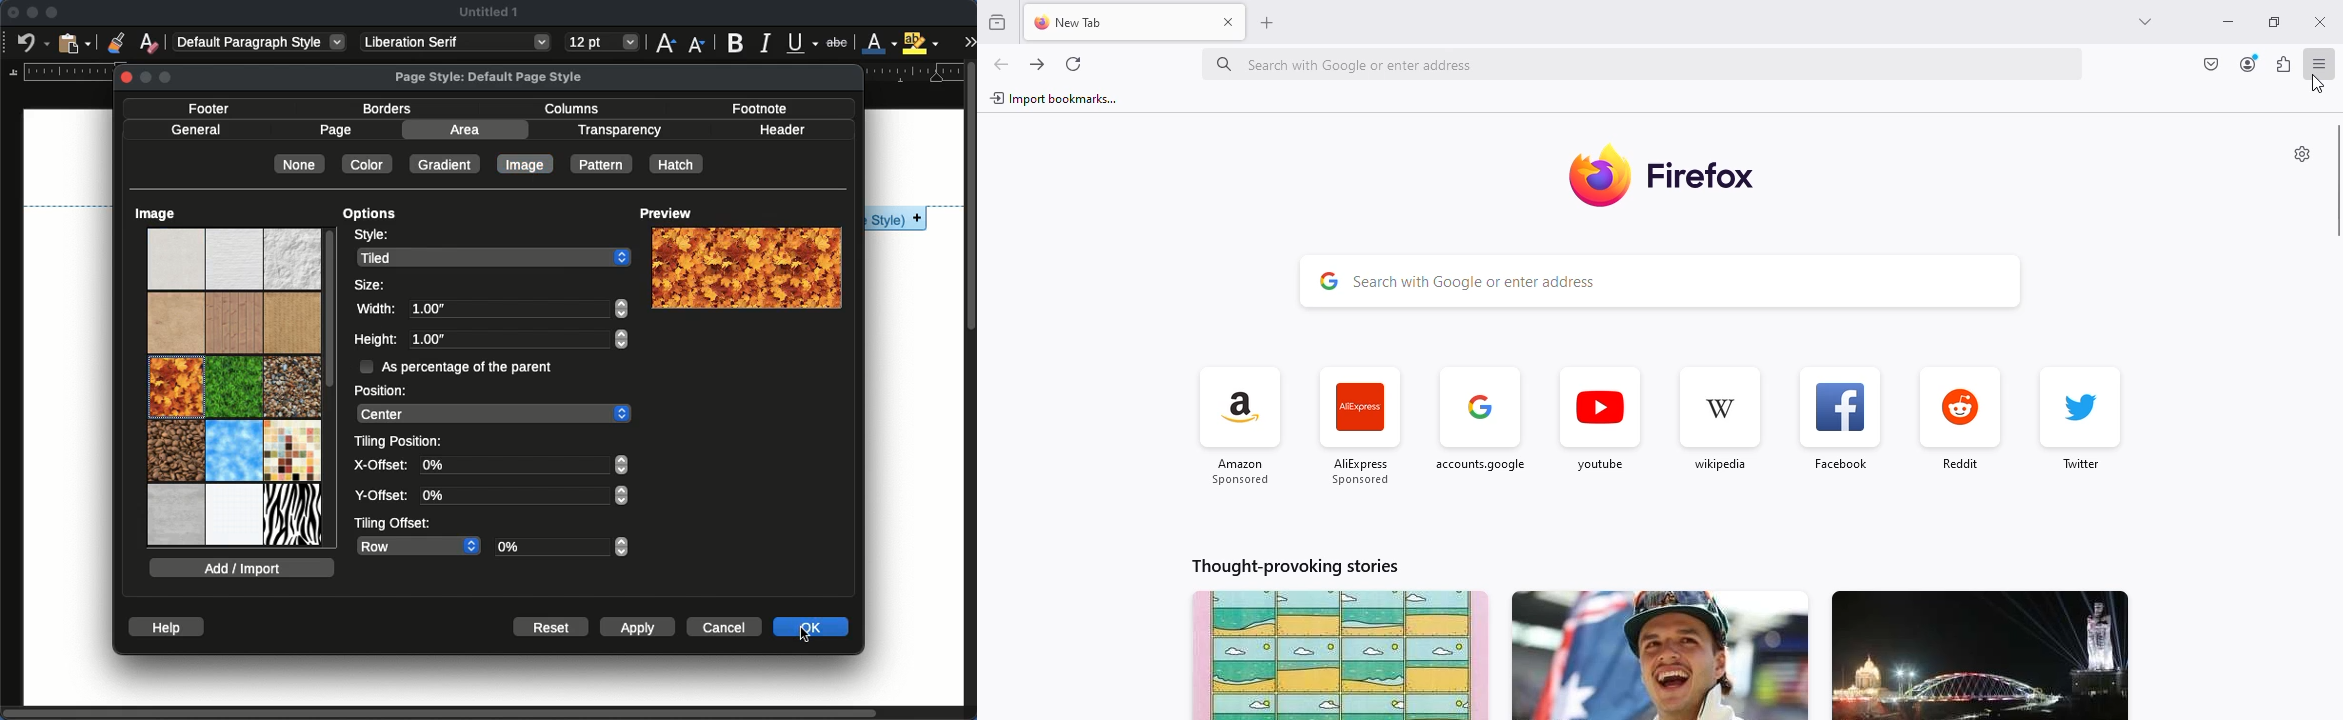 This screenshot has height=728, width=2352. Describe the element at coordinates (726, 627) in the screenshot. I see `cancel` at that location.